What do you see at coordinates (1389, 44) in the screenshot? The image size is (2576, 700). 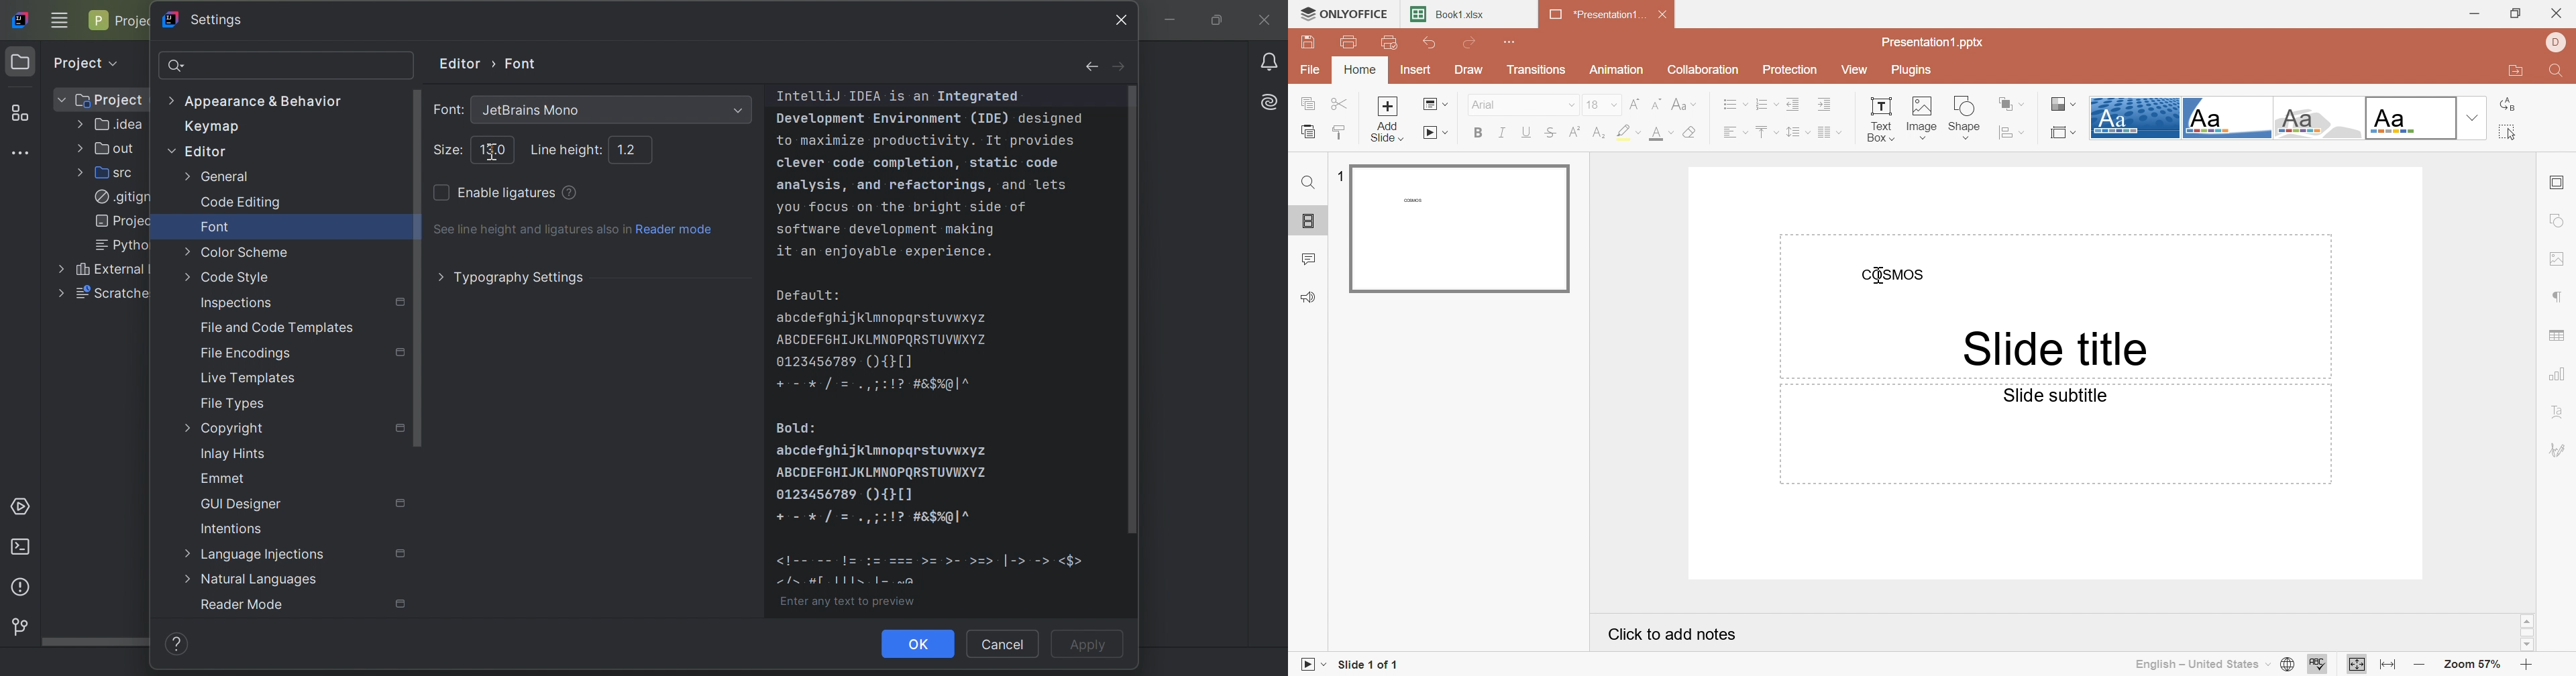 I see `Quick print` at bounding box center [1389, 44].